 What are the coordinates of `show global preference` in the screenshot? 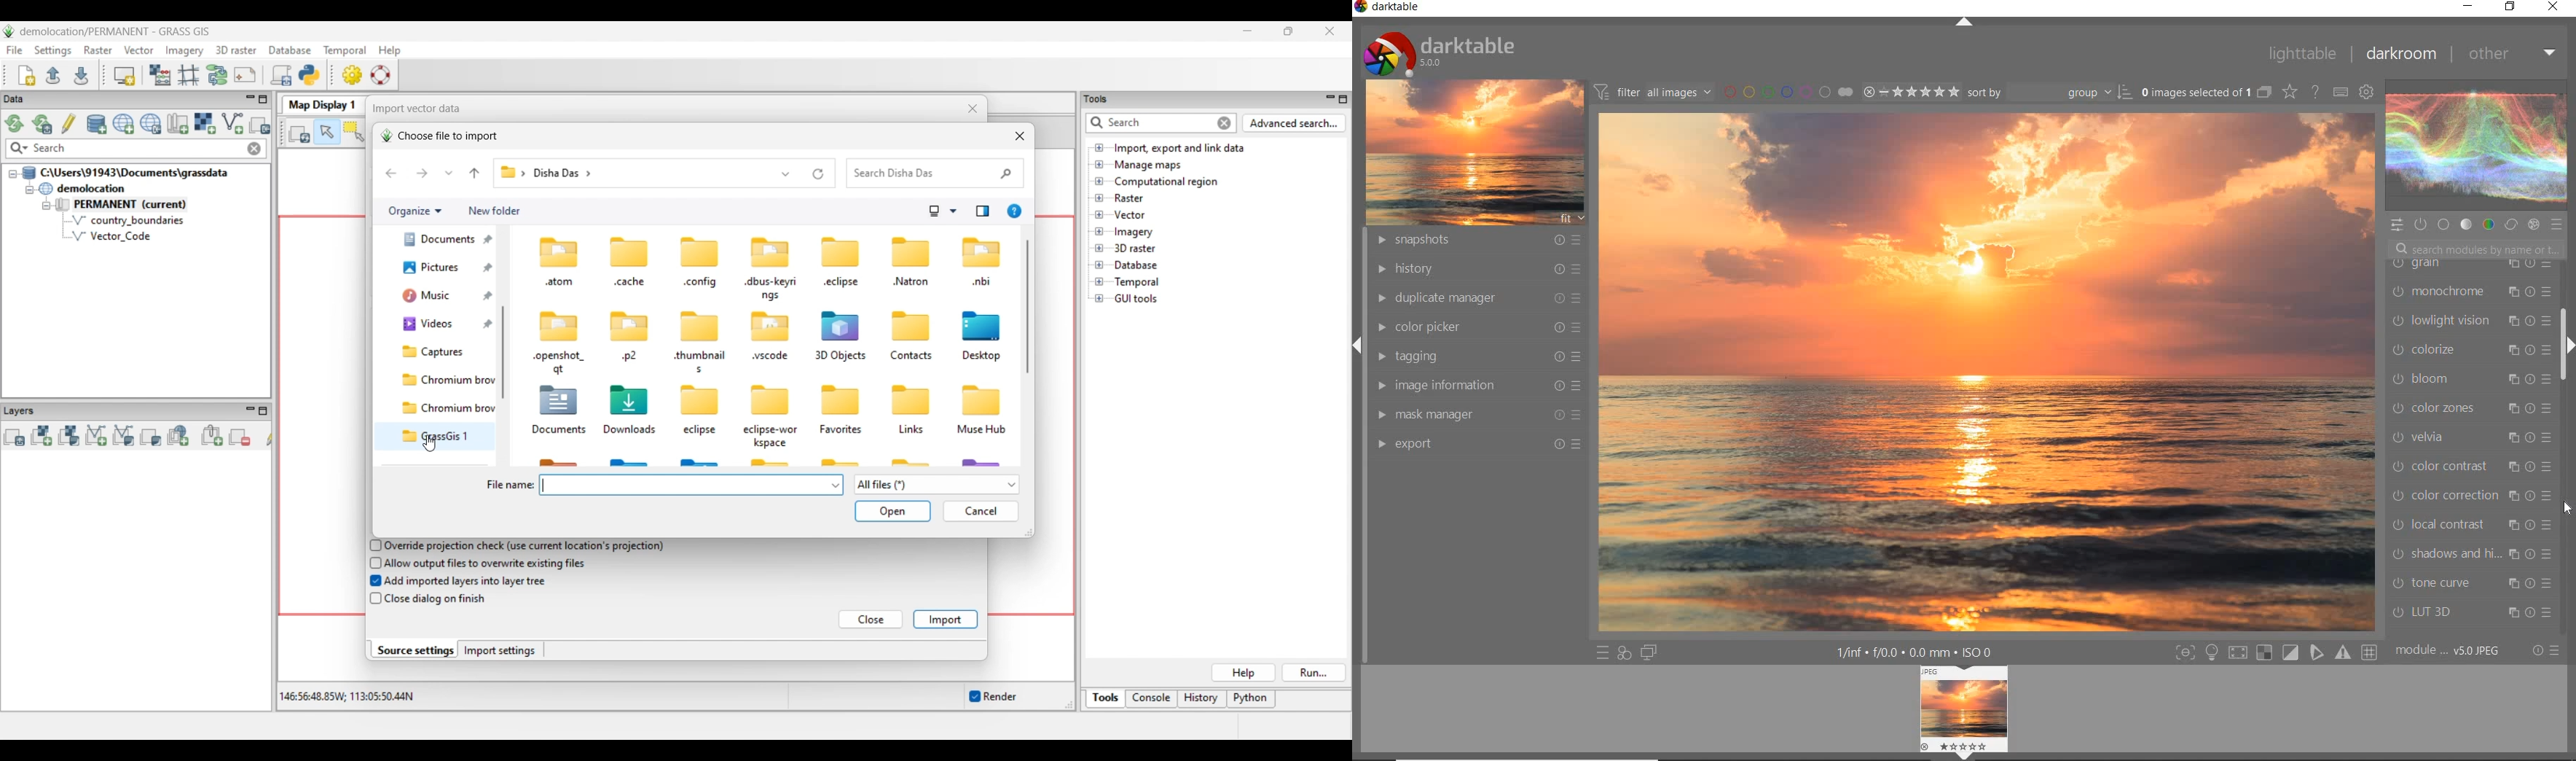 It's located at (2368, 91).